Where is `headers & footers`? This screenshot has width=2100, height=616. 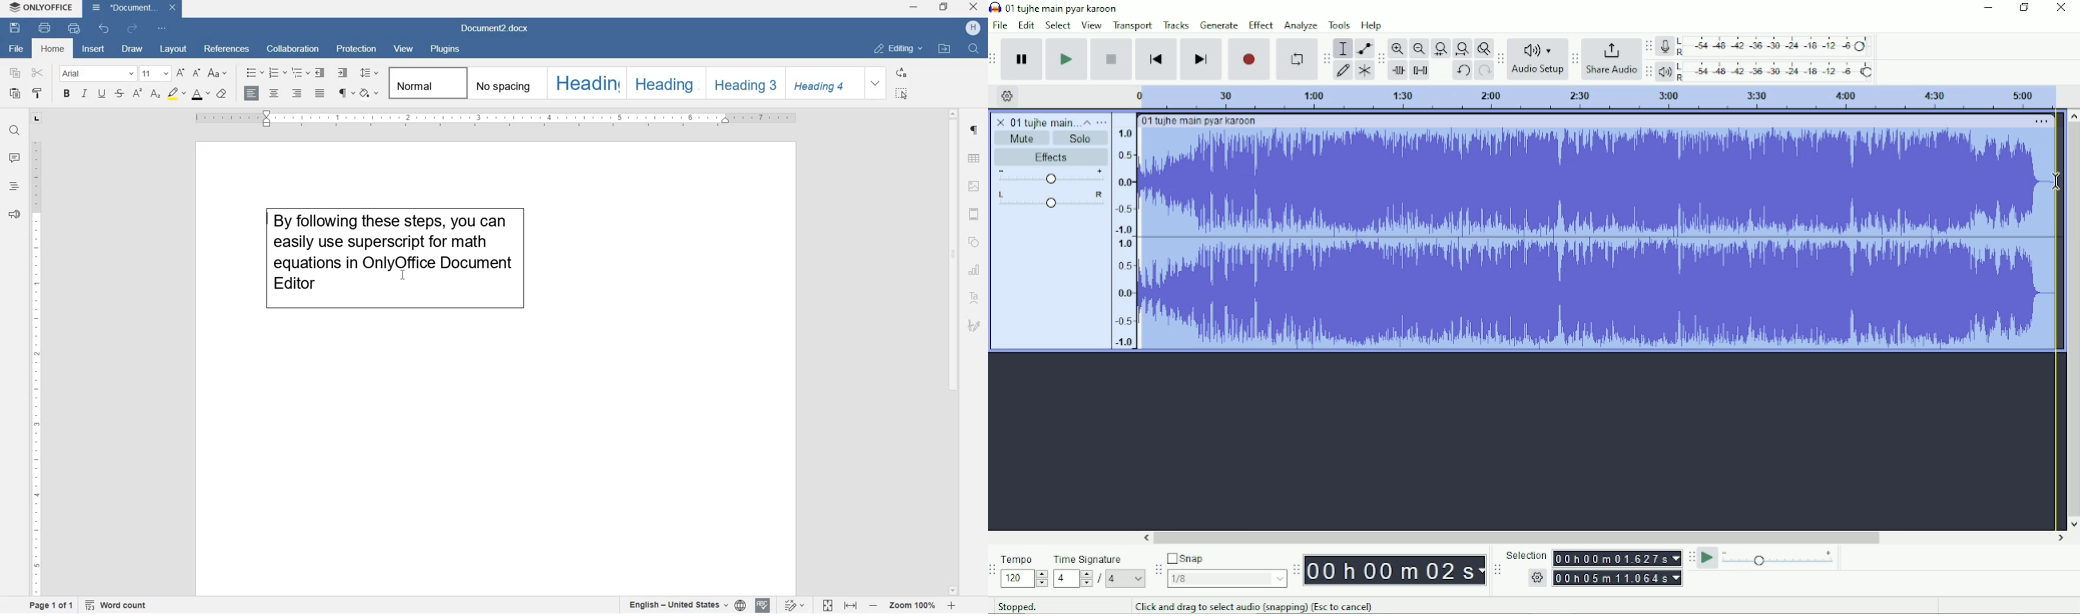
headers & footers is located at coordinates (974, 216).